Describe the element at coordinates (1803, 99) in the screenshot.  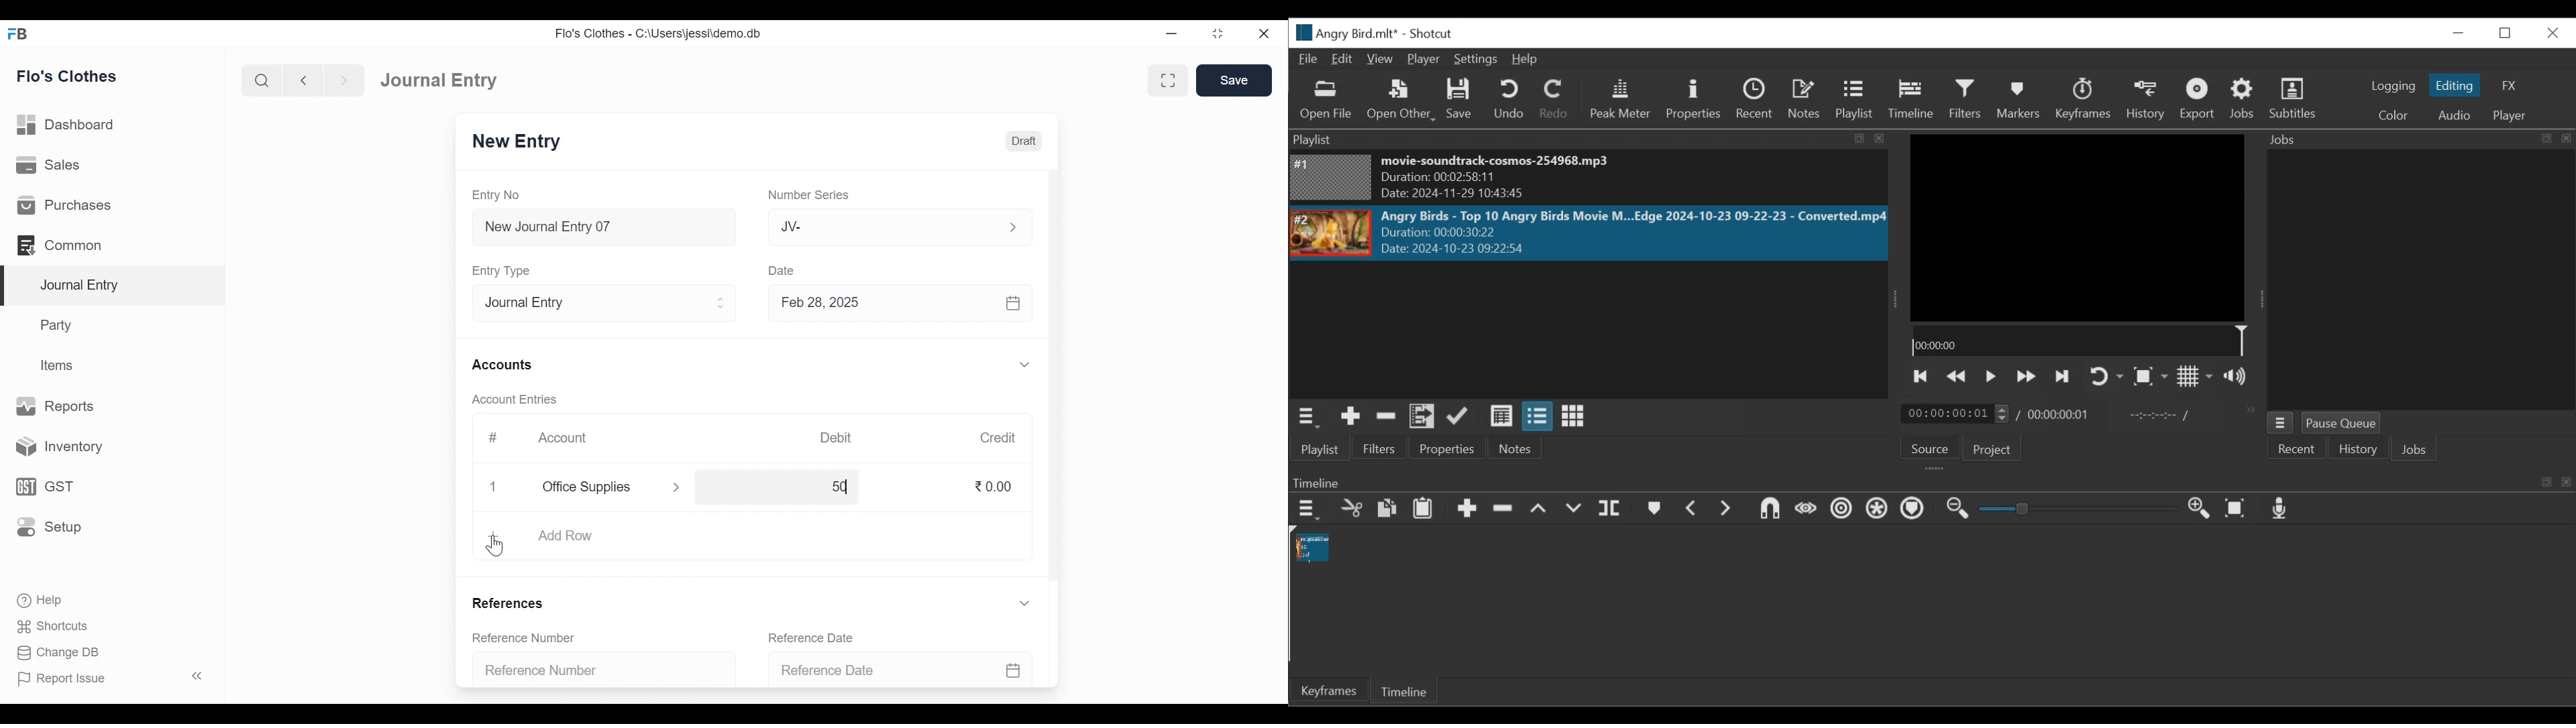
I see `Notes` at that location.